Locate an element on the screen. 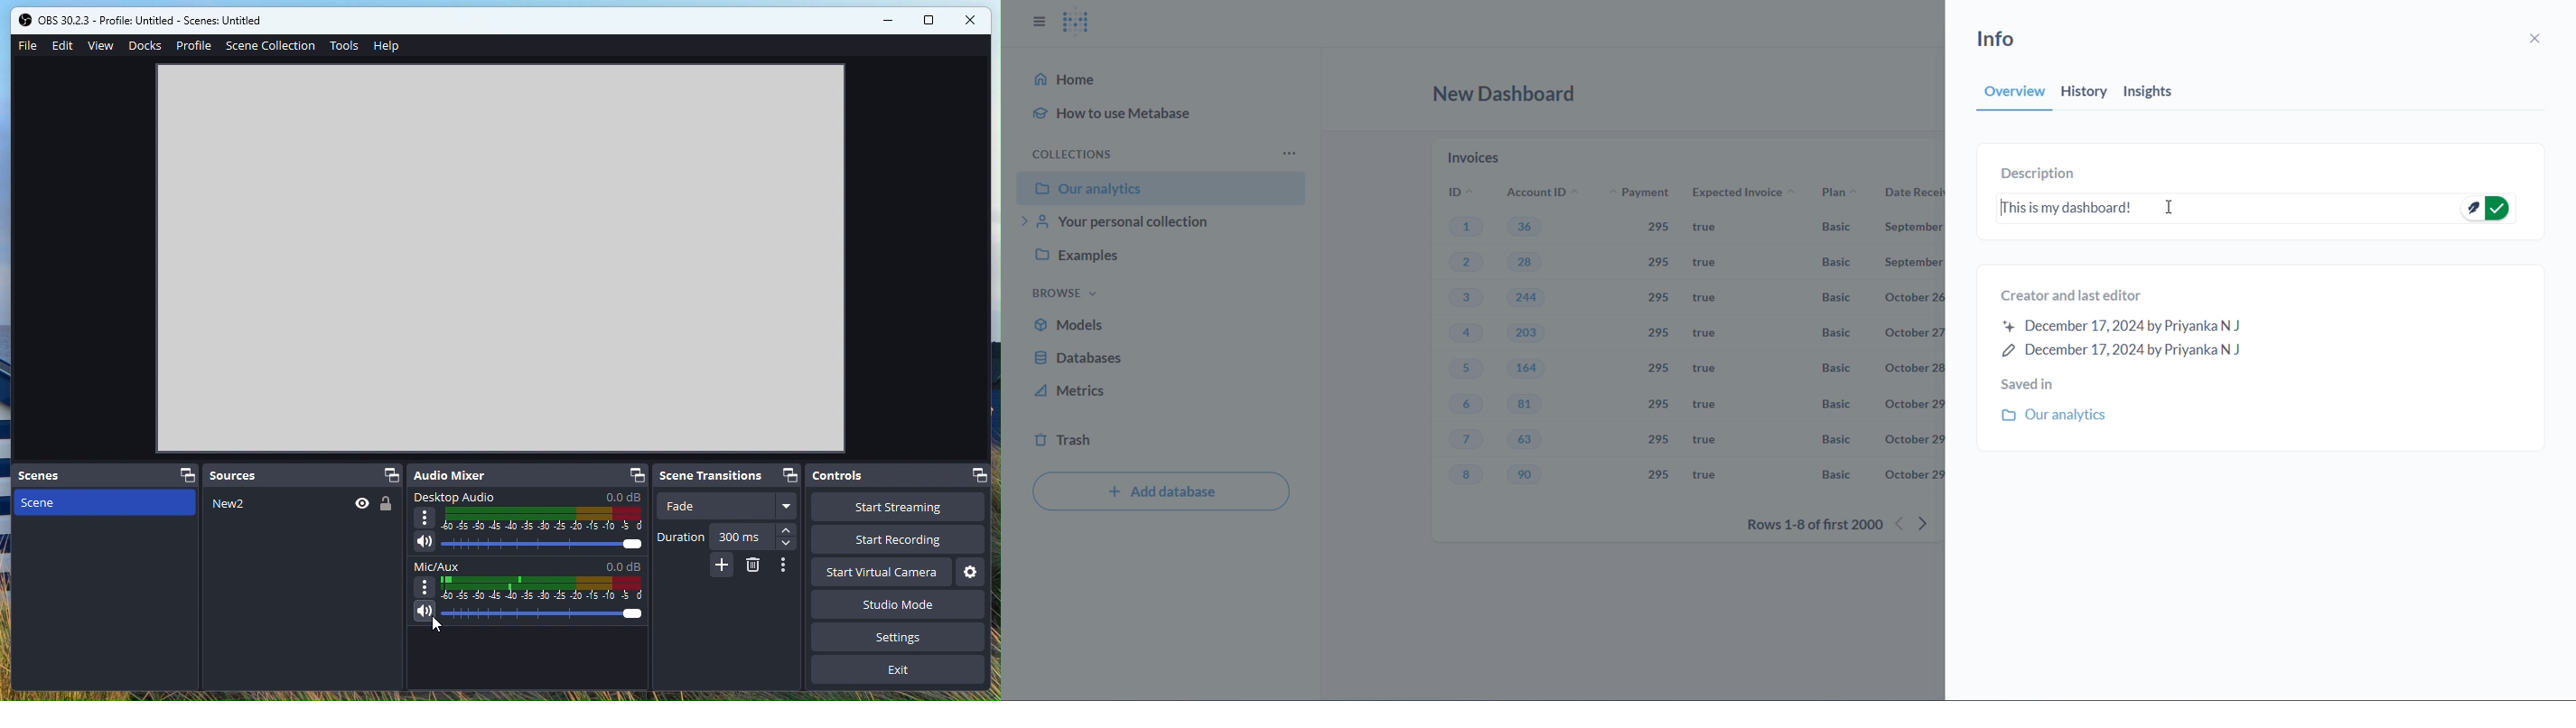  295 is located at coordinates (1660, 296).